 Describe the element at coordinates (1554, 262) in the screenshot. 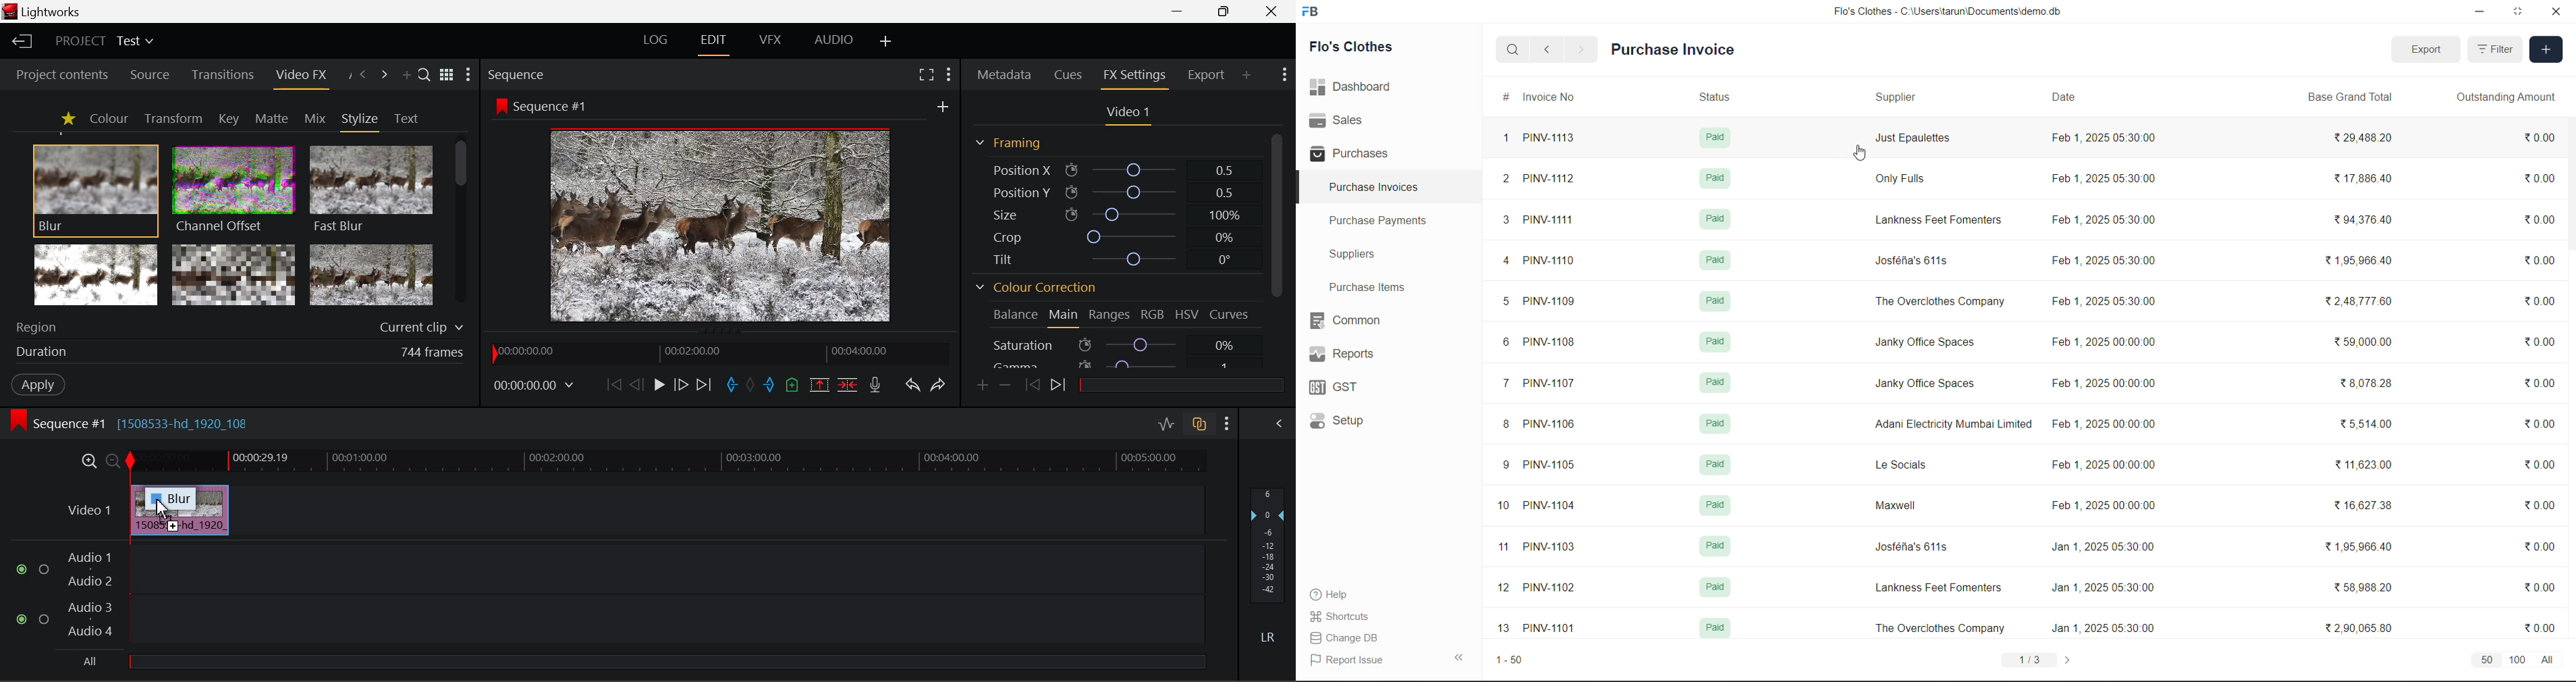

I see `PINV-1110` at that location.